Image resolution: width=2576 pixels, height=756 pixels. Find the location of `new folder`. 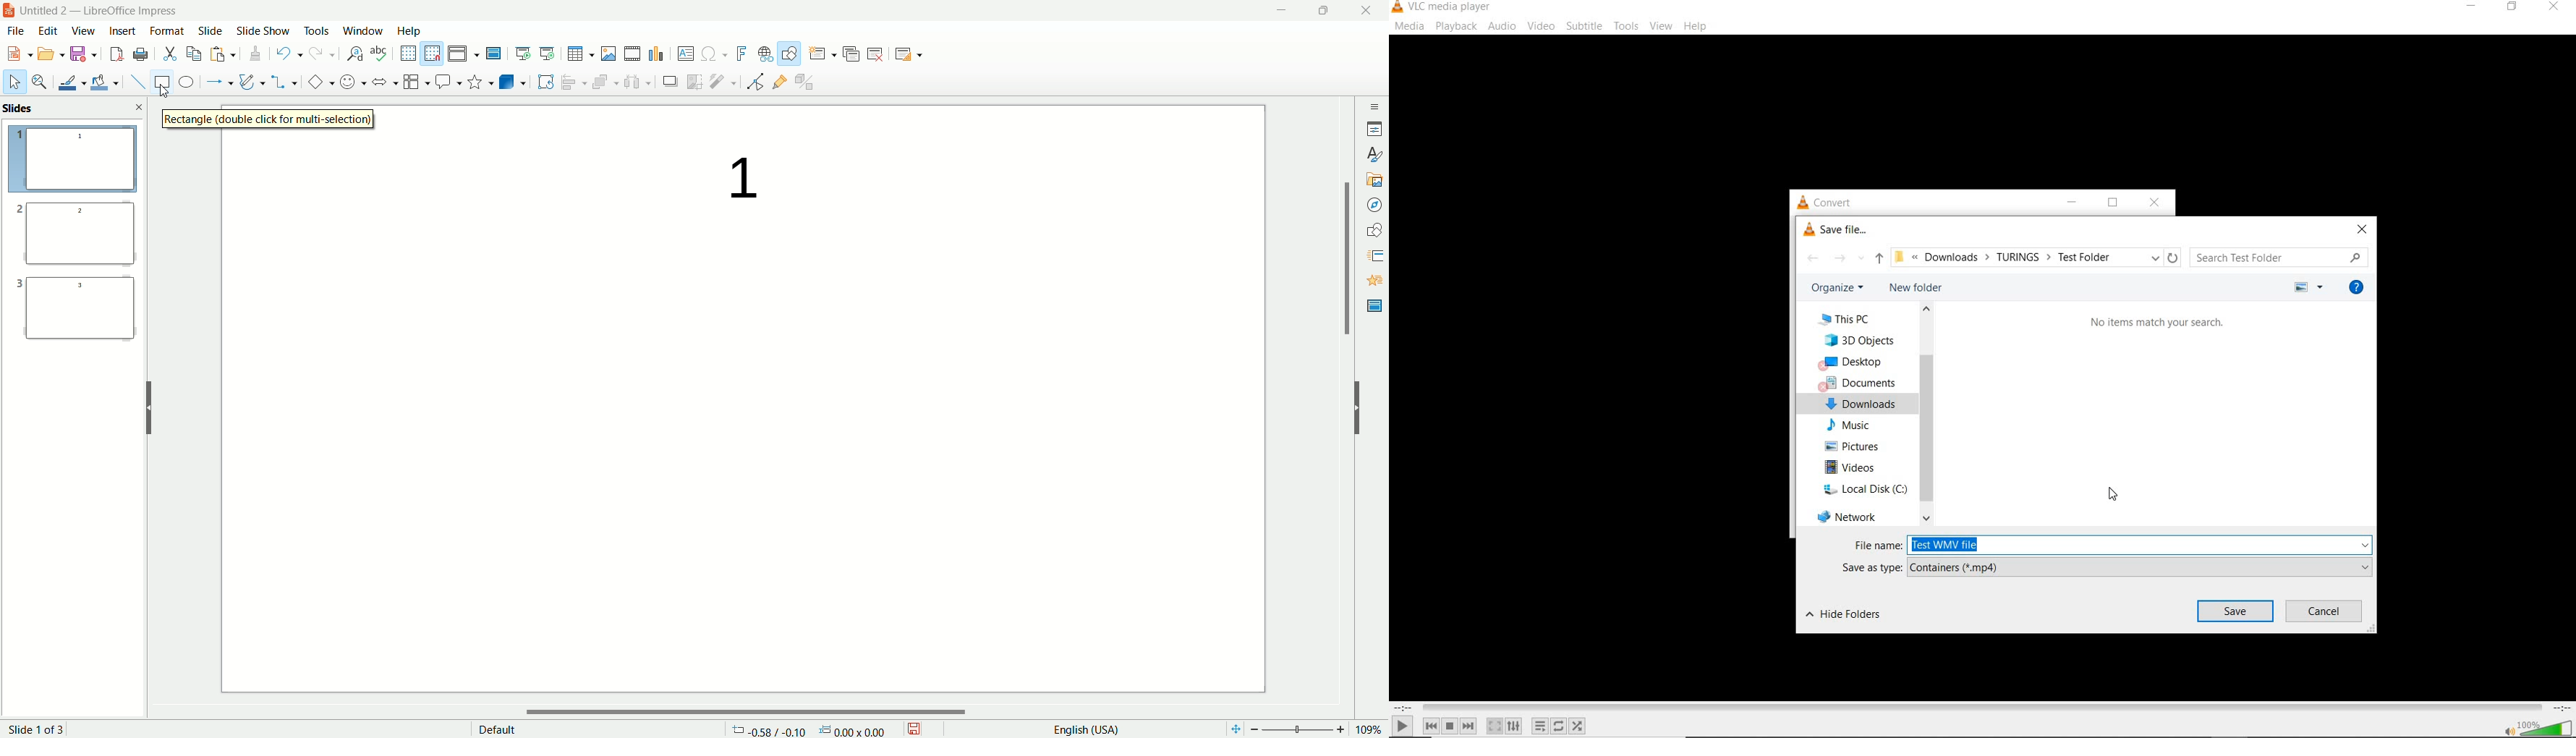

new folder is located at coordinates (1915, 287).